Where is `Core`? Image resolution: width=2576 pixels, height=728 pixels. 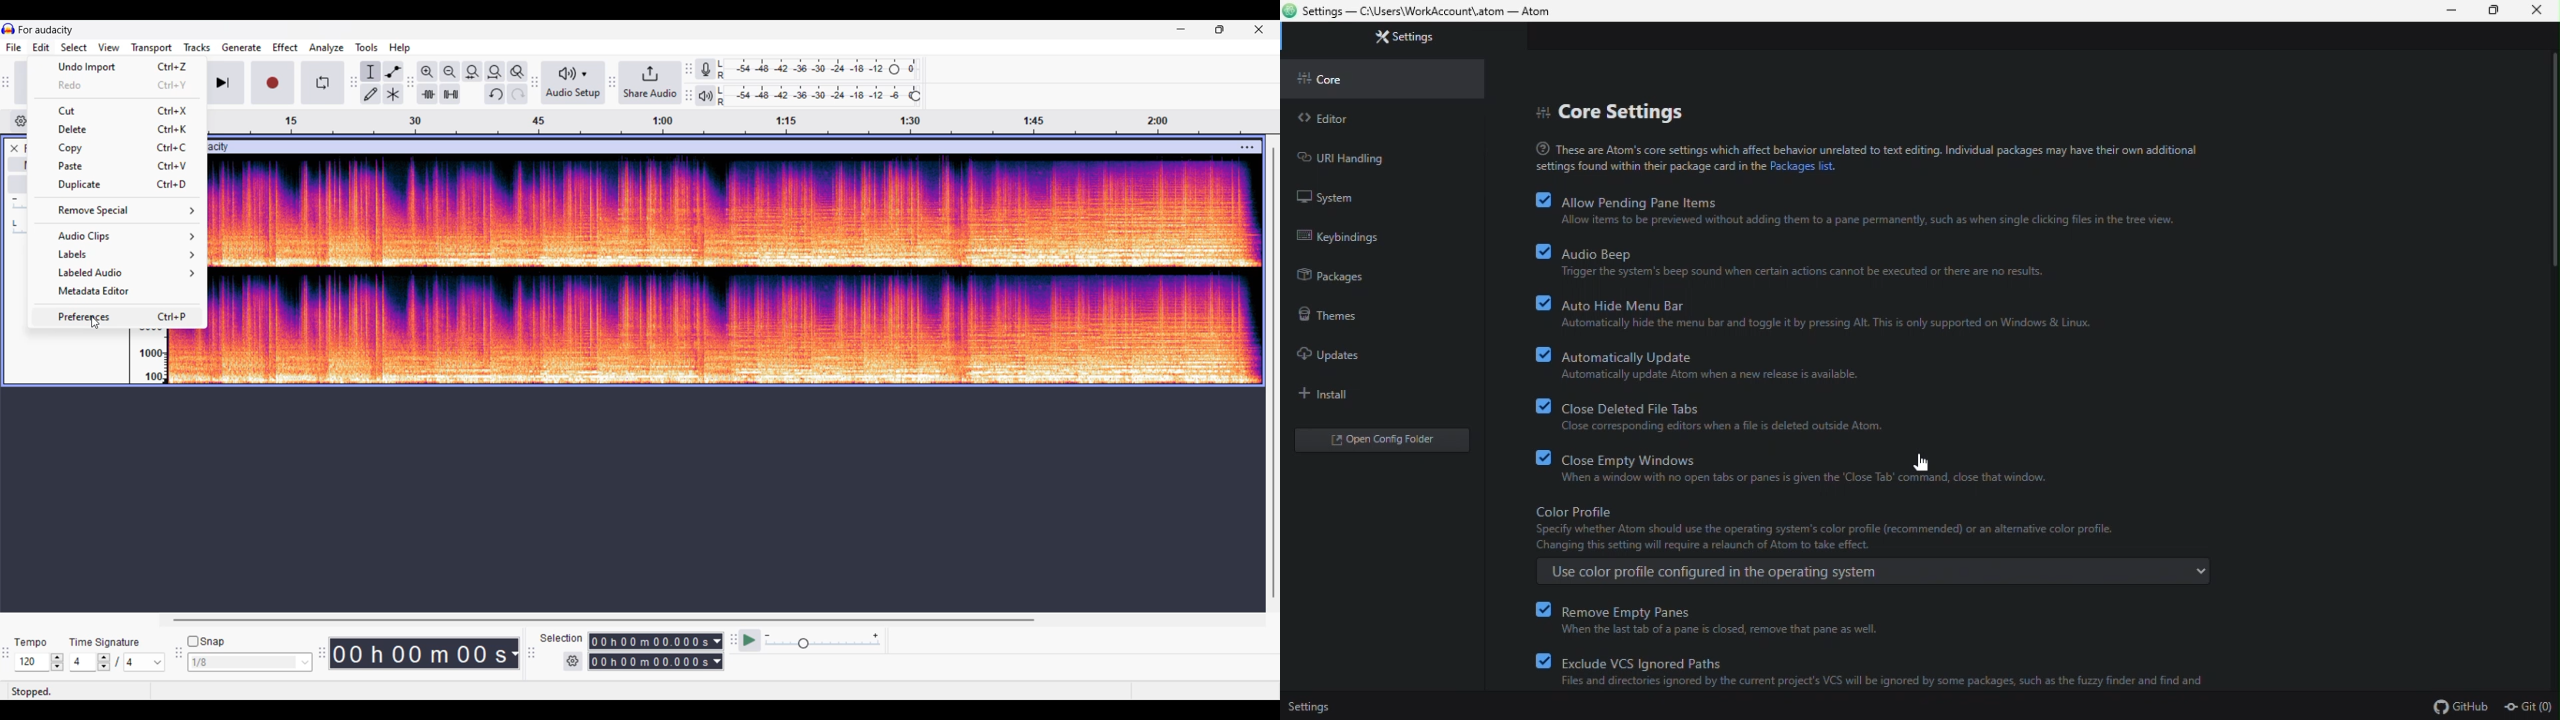
Core is located at coordinates (1383, 78).